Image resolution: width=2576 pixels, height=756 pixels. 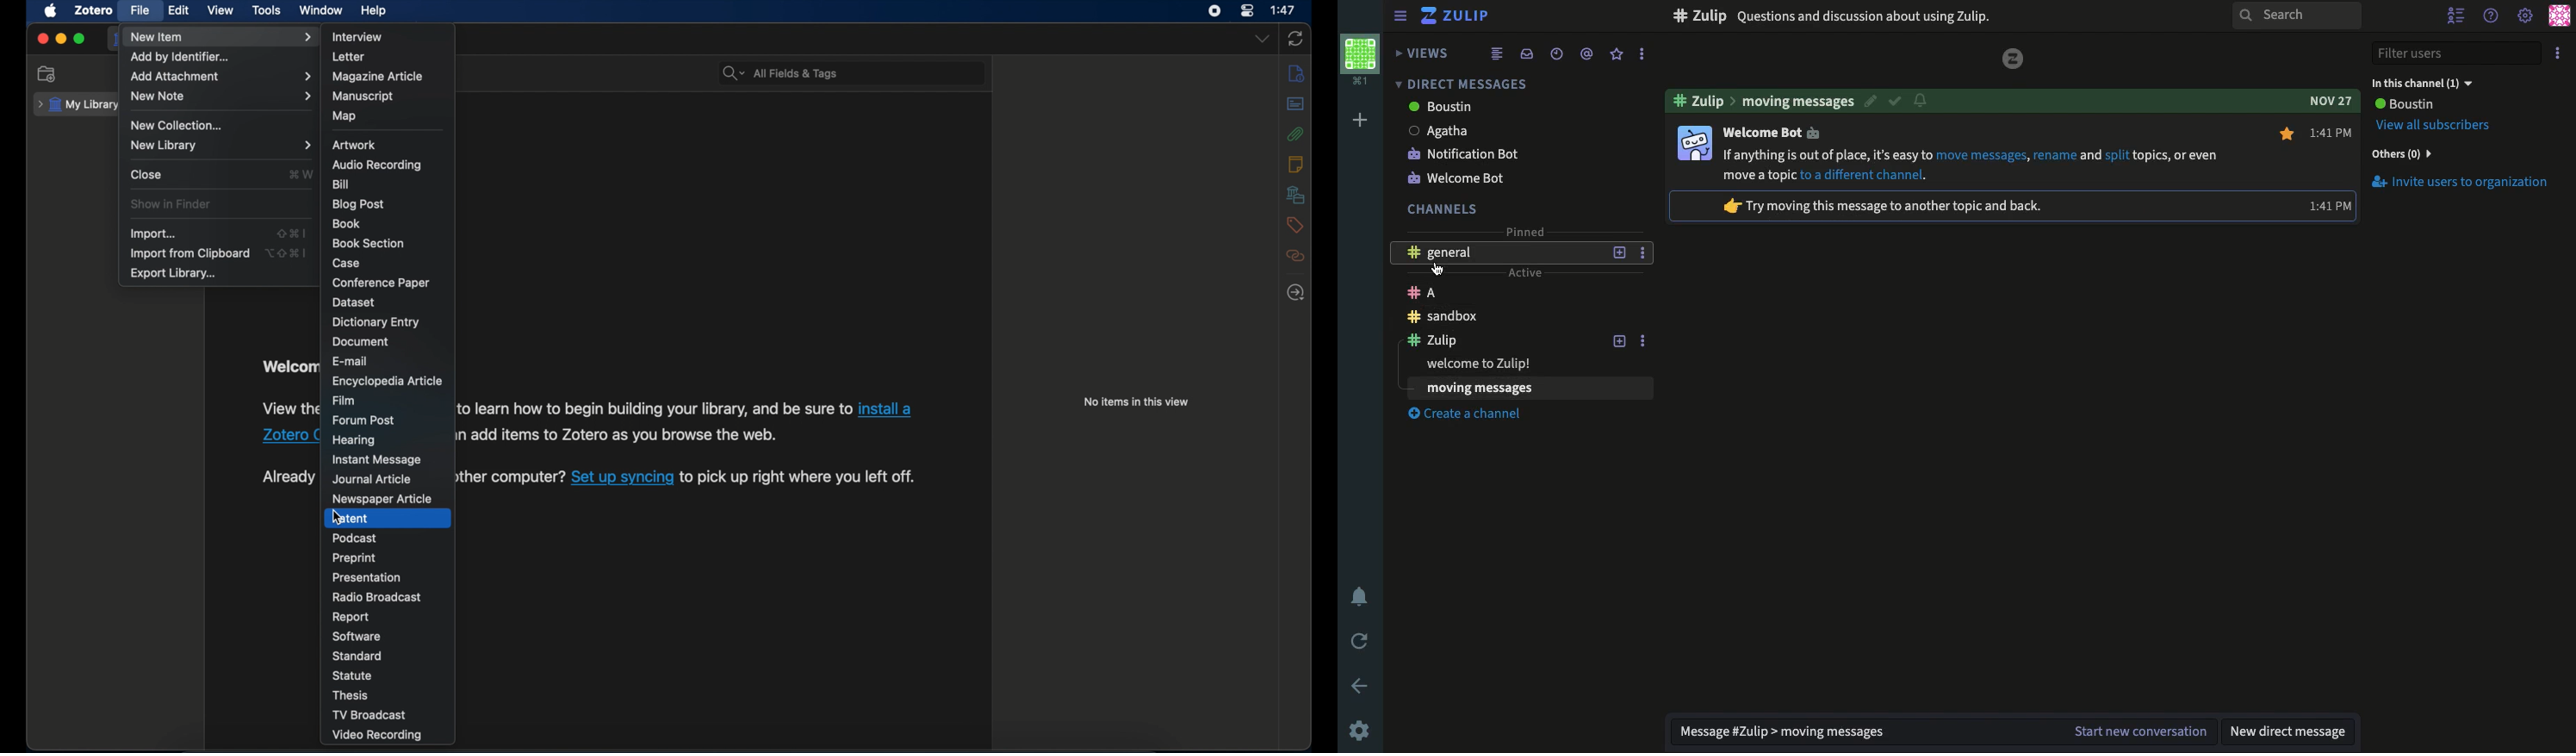 What do you see at coordinates (1443, 208) in the screenshot?
I see `Channels` at bounding box center [1443, 208].